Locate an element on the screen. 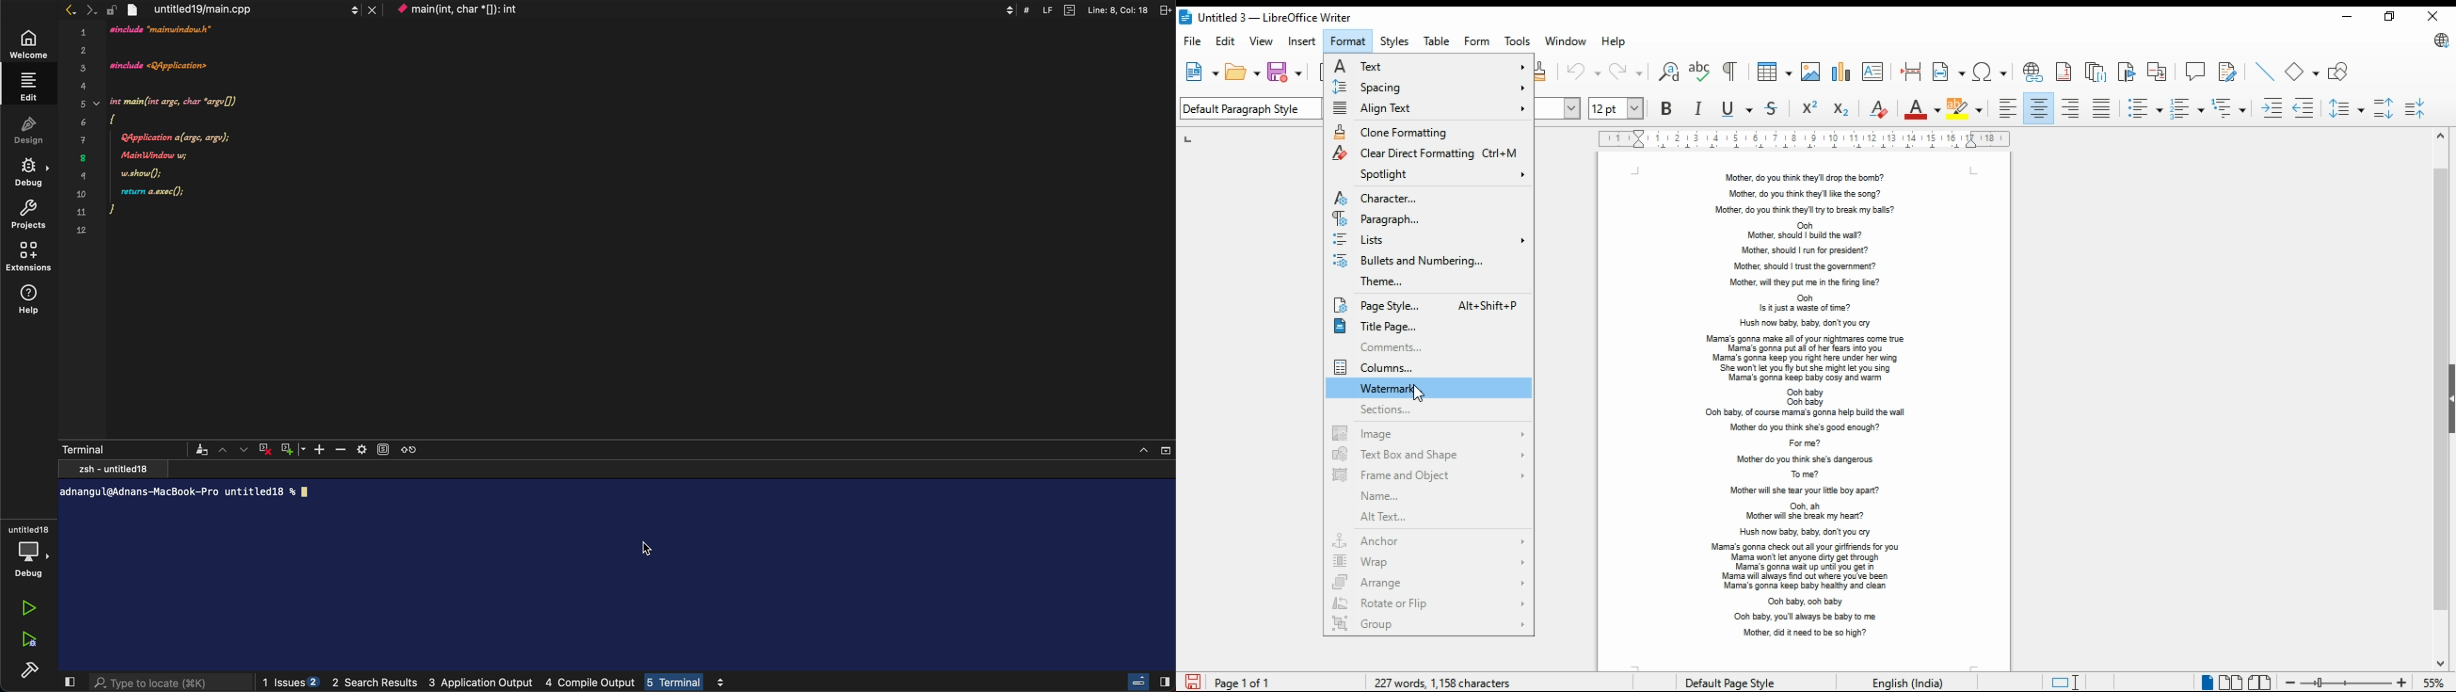 This screenshot has width=2464, height=700. bold is located at coordinates (1669, 108).